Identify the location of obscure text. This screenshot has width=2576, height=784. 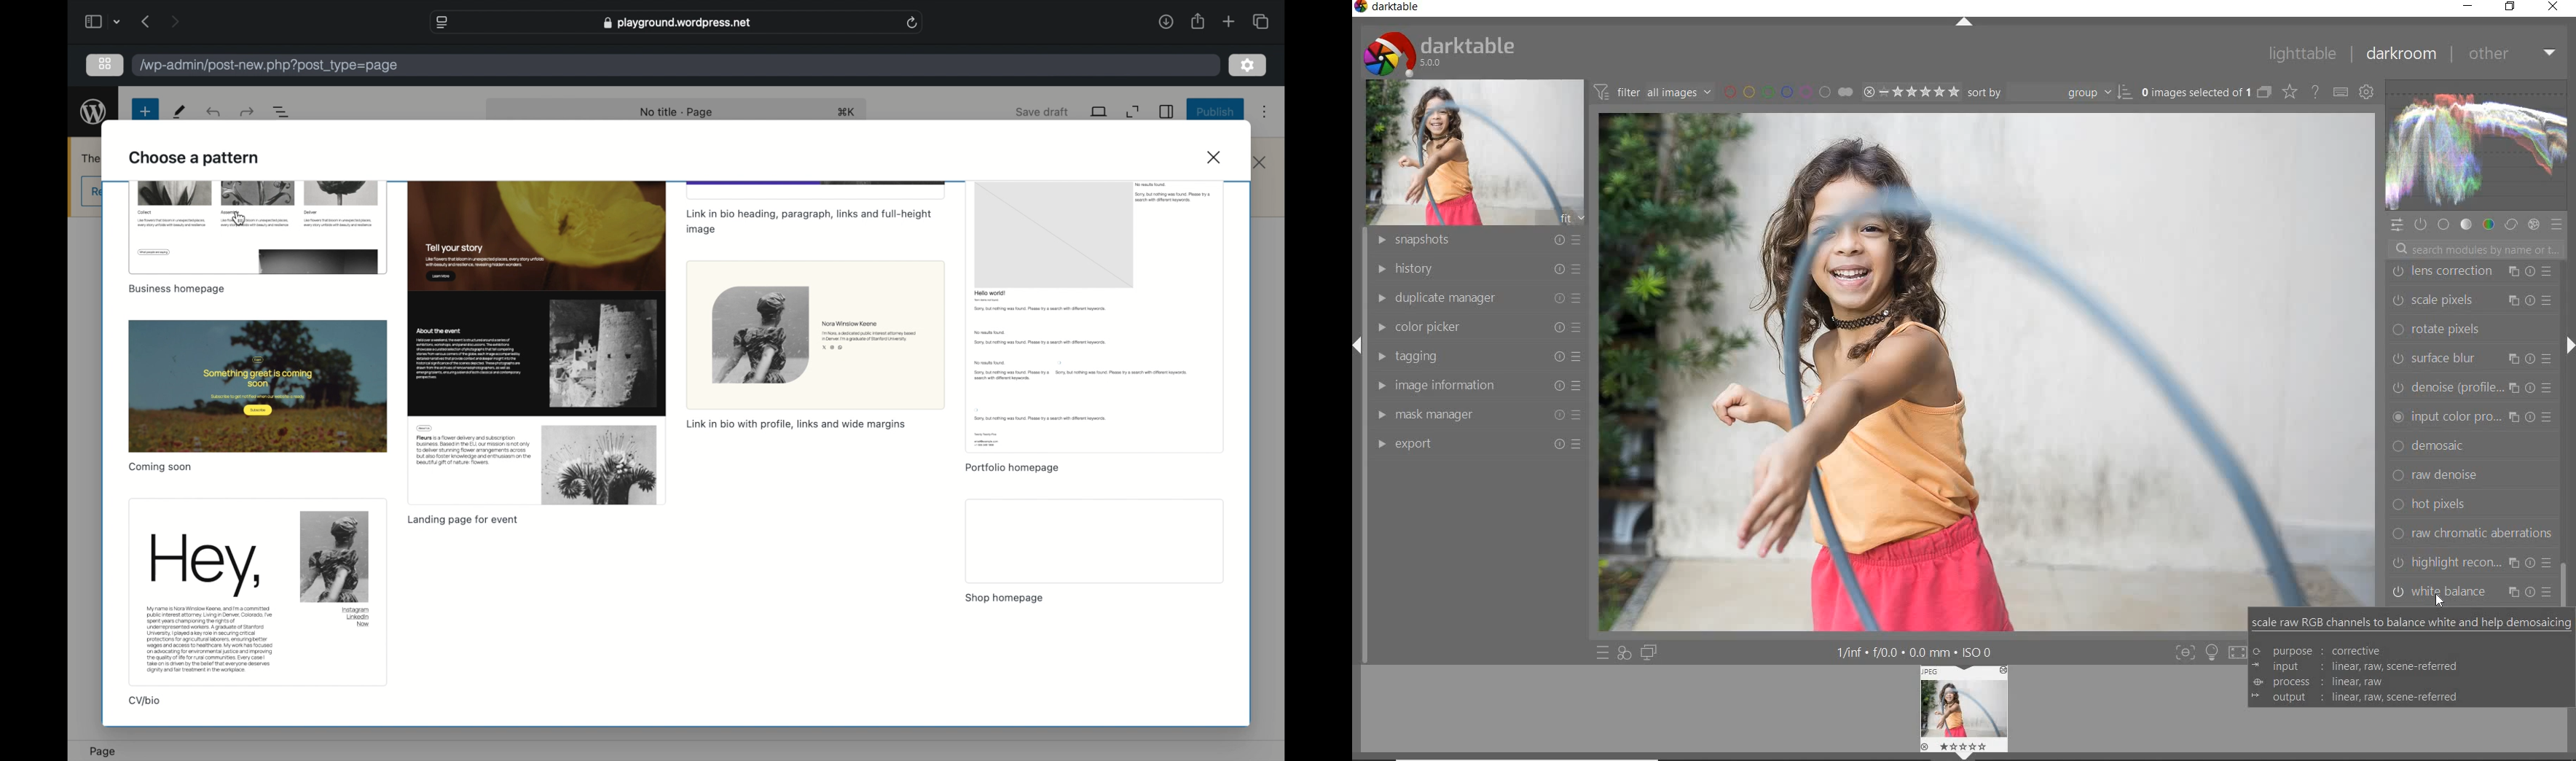
(92, 159).